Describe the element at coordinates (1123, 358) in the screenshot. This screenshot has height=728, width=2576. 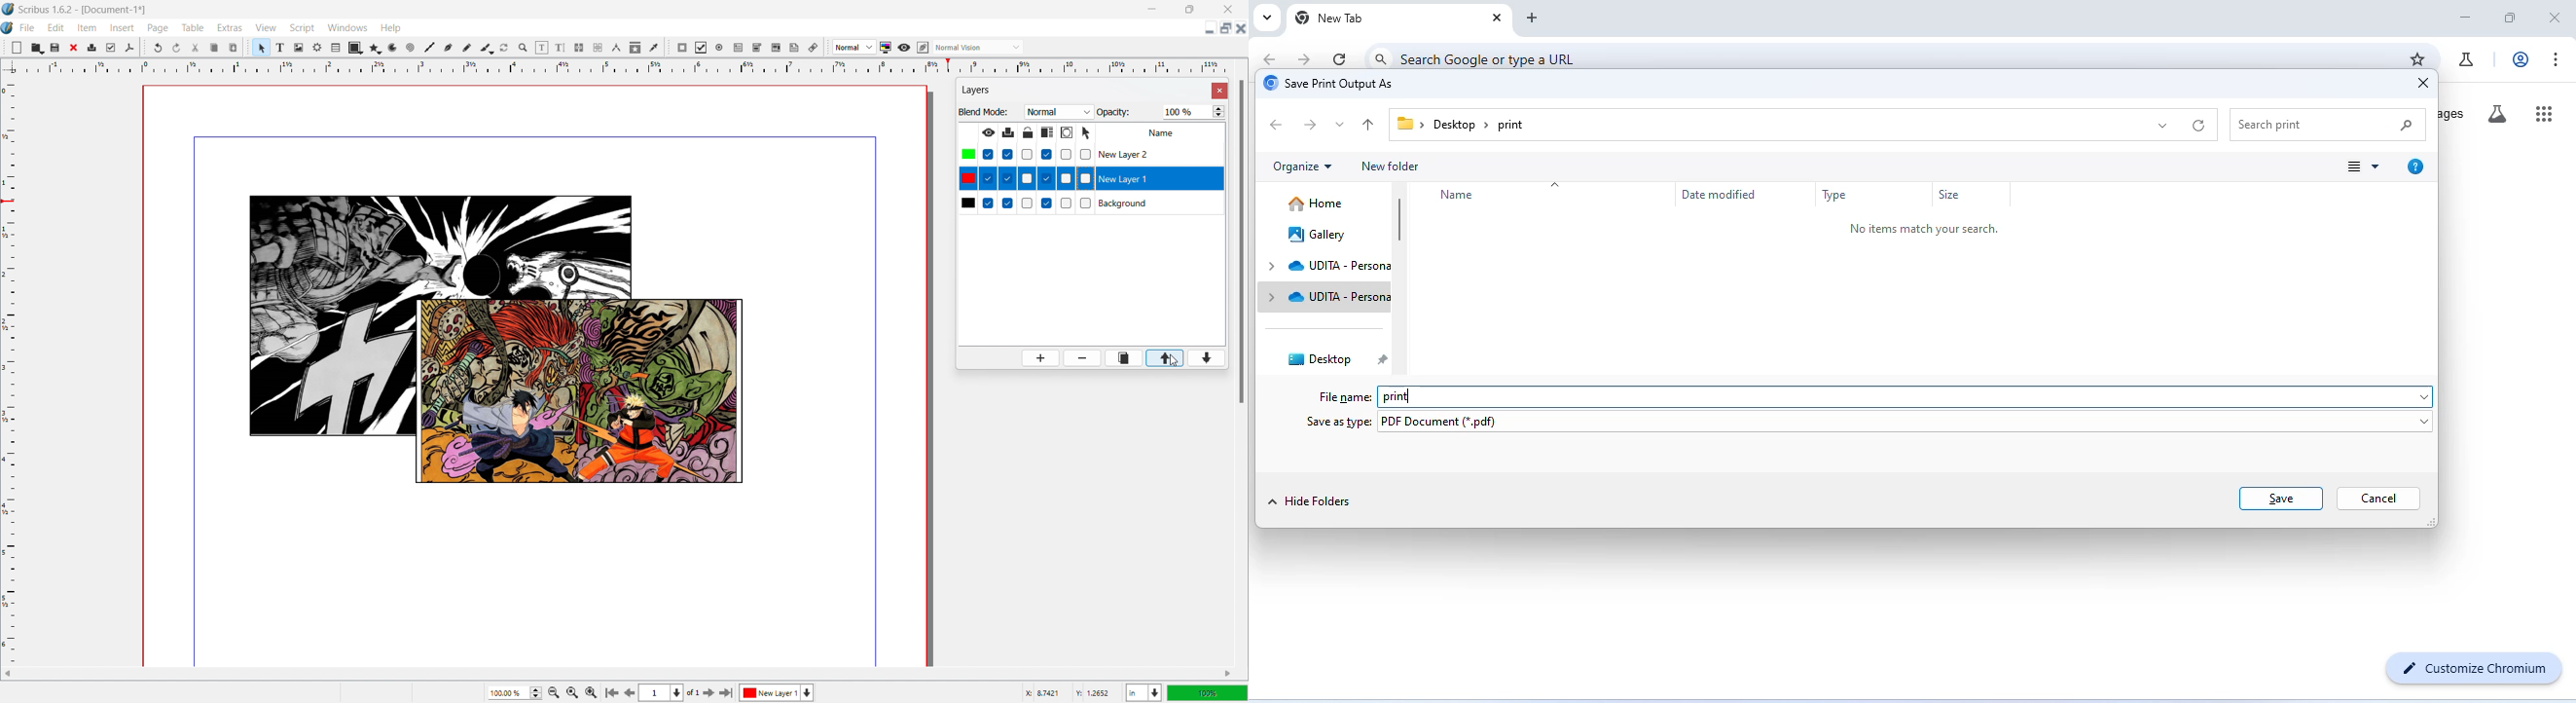
I see `duplicate layer` at that location.